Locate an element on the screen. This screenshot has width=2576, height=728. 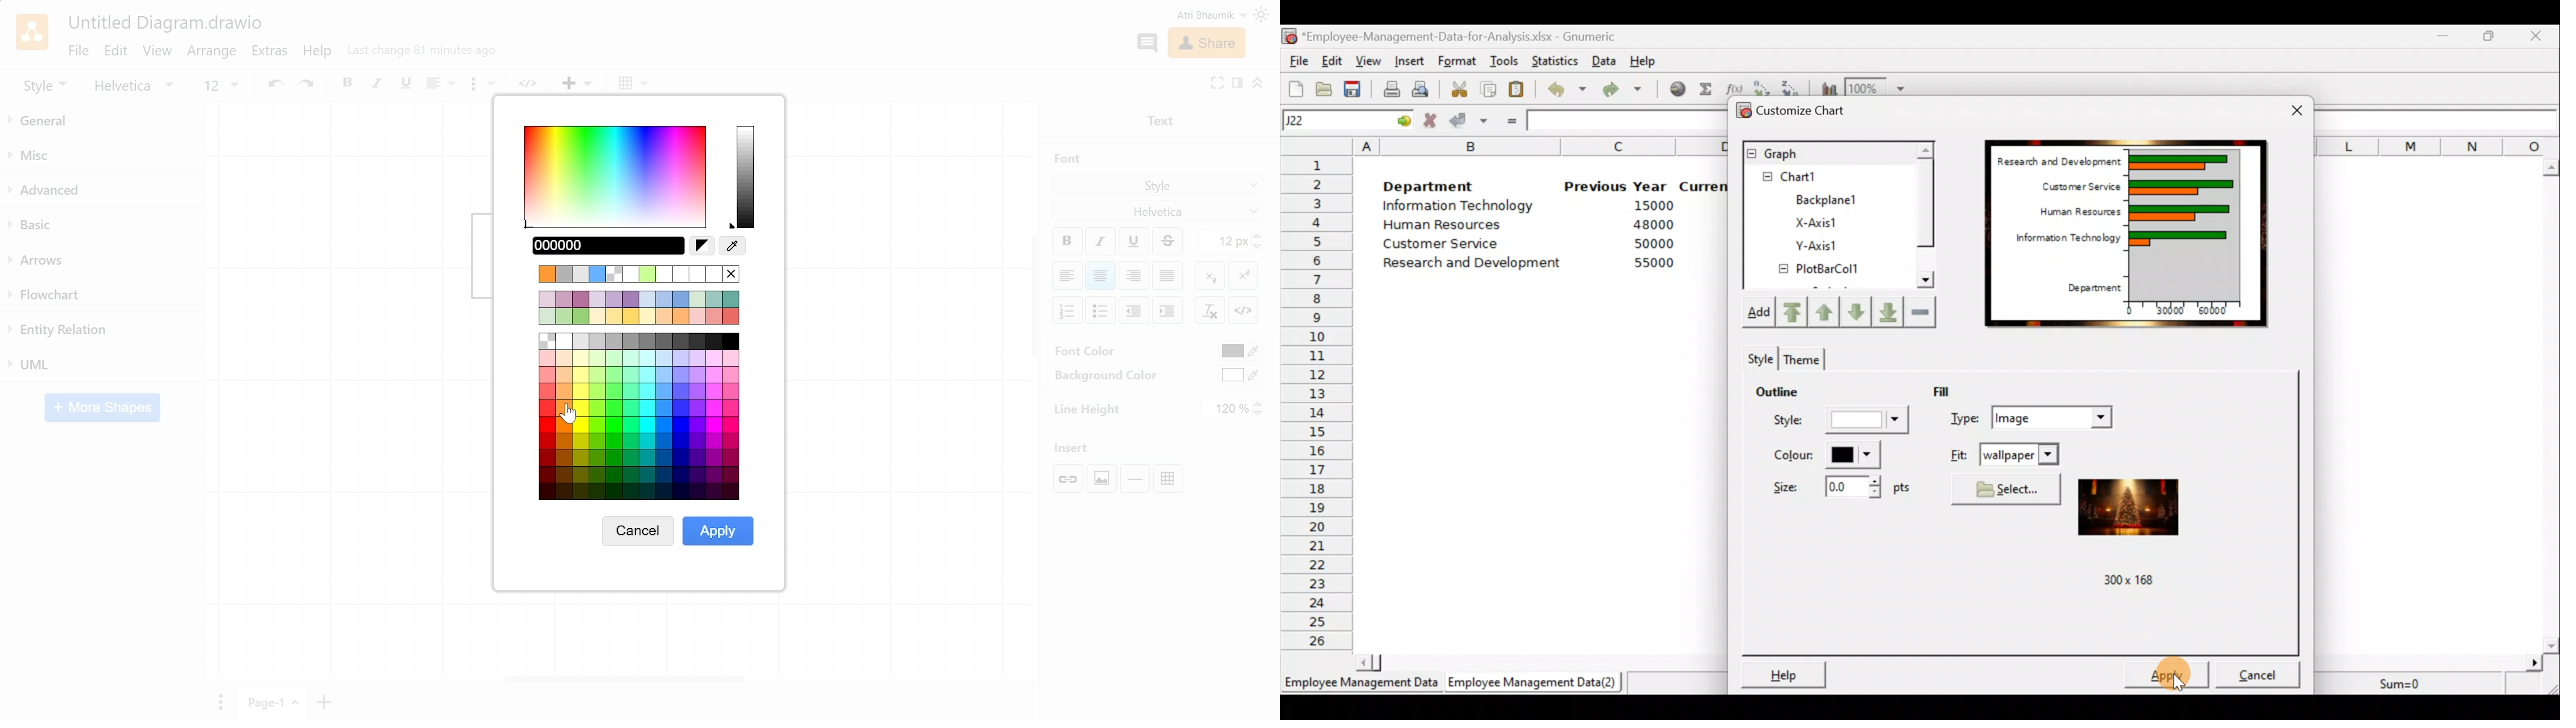
Previous Year is located at coordinates (1617, 185).